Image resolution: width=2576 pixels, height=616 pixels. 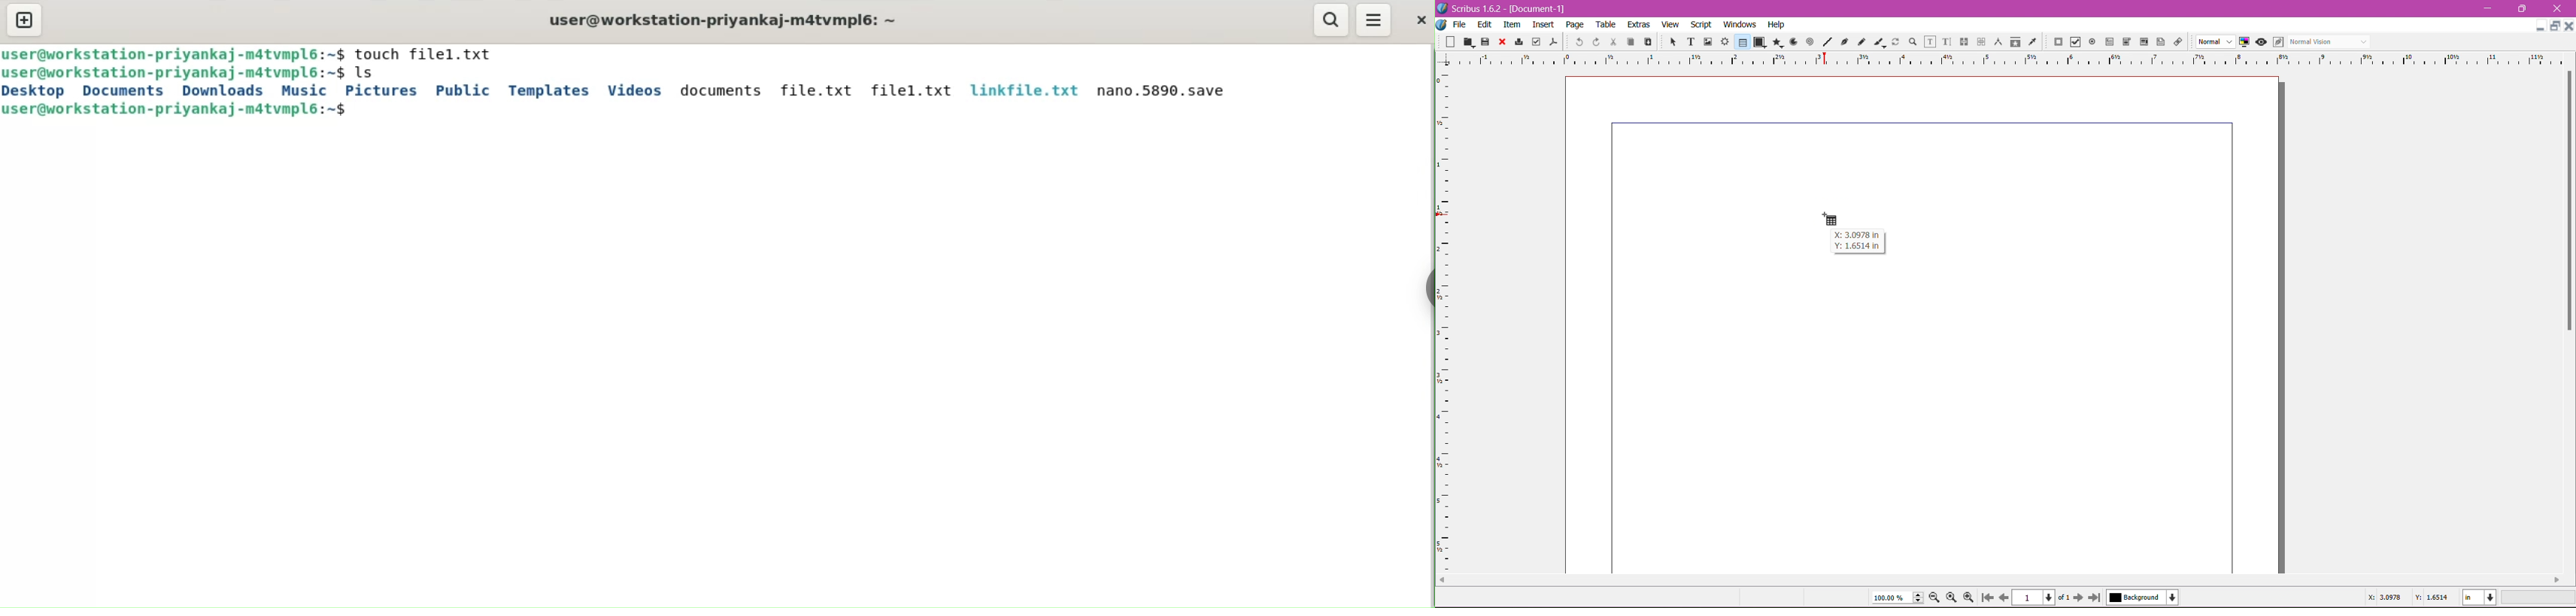 What do you see at coordinates (1930, 42) in the screenshot?
I see `Edit Text in Frames` at bounding box center [1930, 42].